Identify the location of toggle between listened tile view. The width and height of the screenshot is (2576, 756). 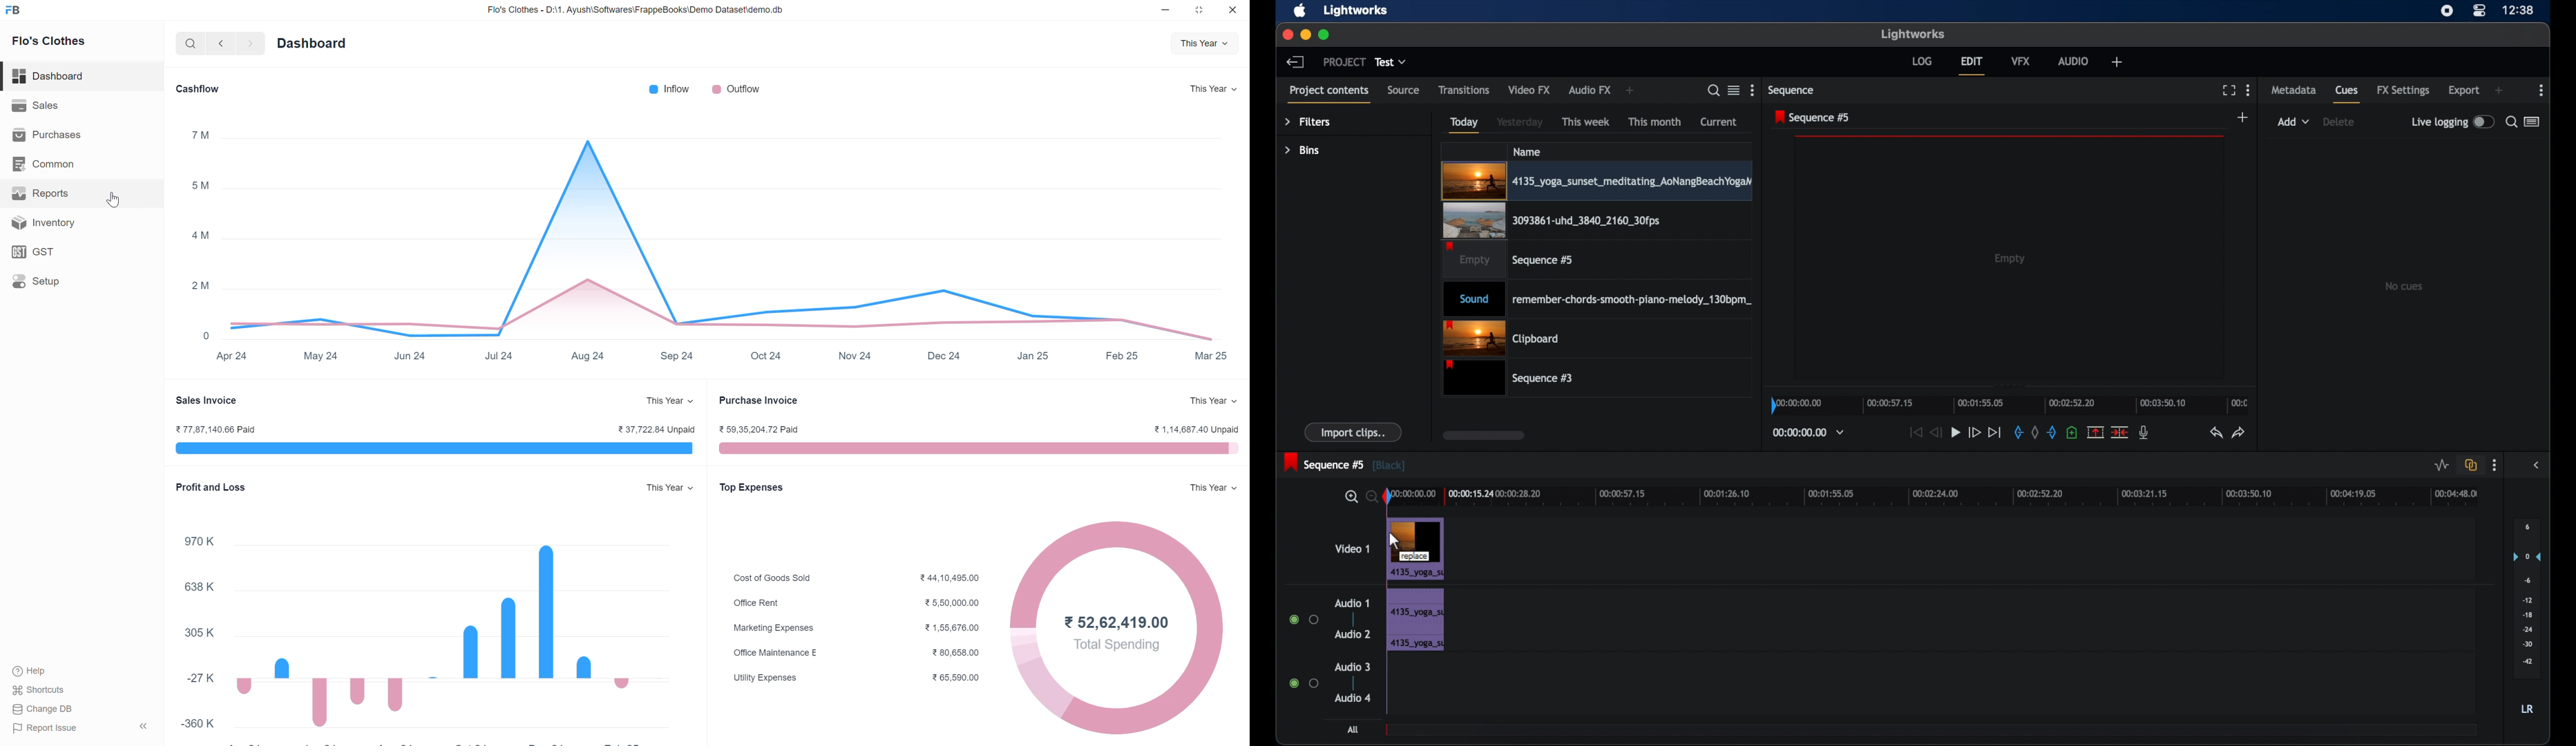
(1734, 90).